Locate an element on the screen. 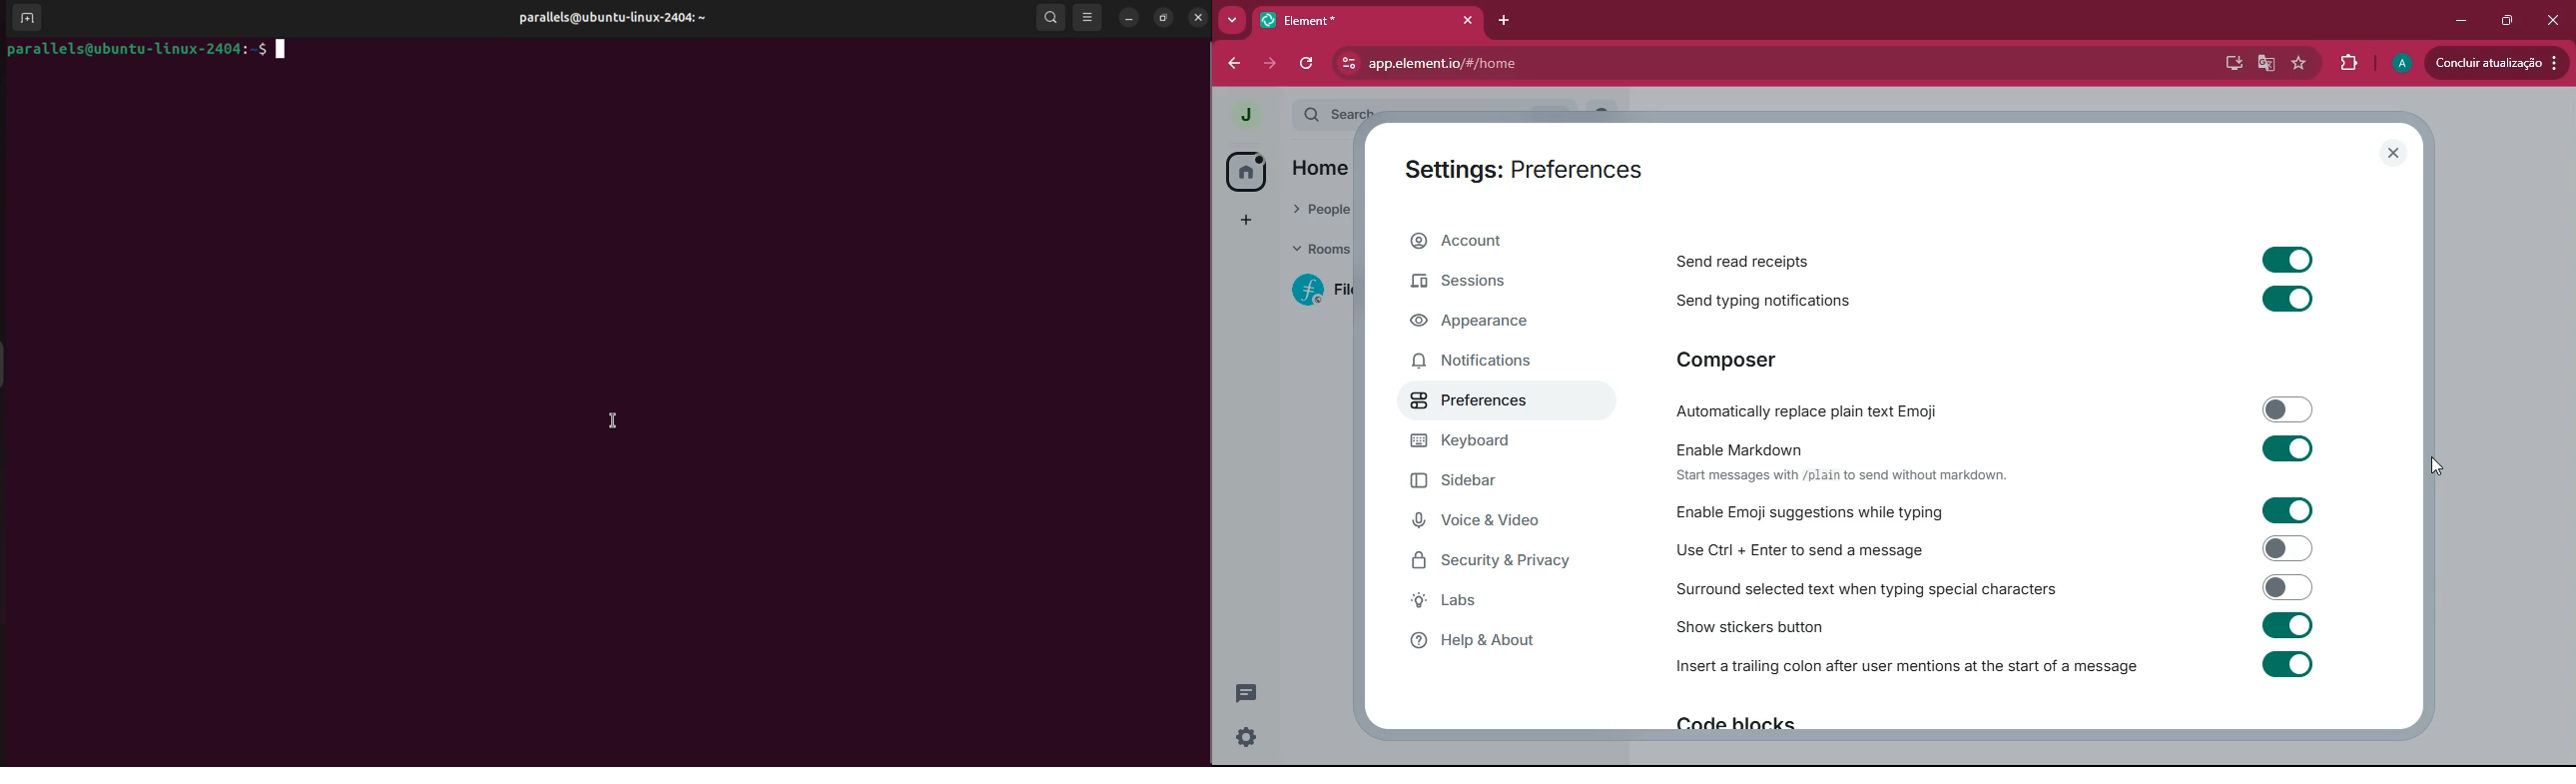 The height and width of the screenshot is (784, 2576). cursor is located at coordinates (2438, 466).